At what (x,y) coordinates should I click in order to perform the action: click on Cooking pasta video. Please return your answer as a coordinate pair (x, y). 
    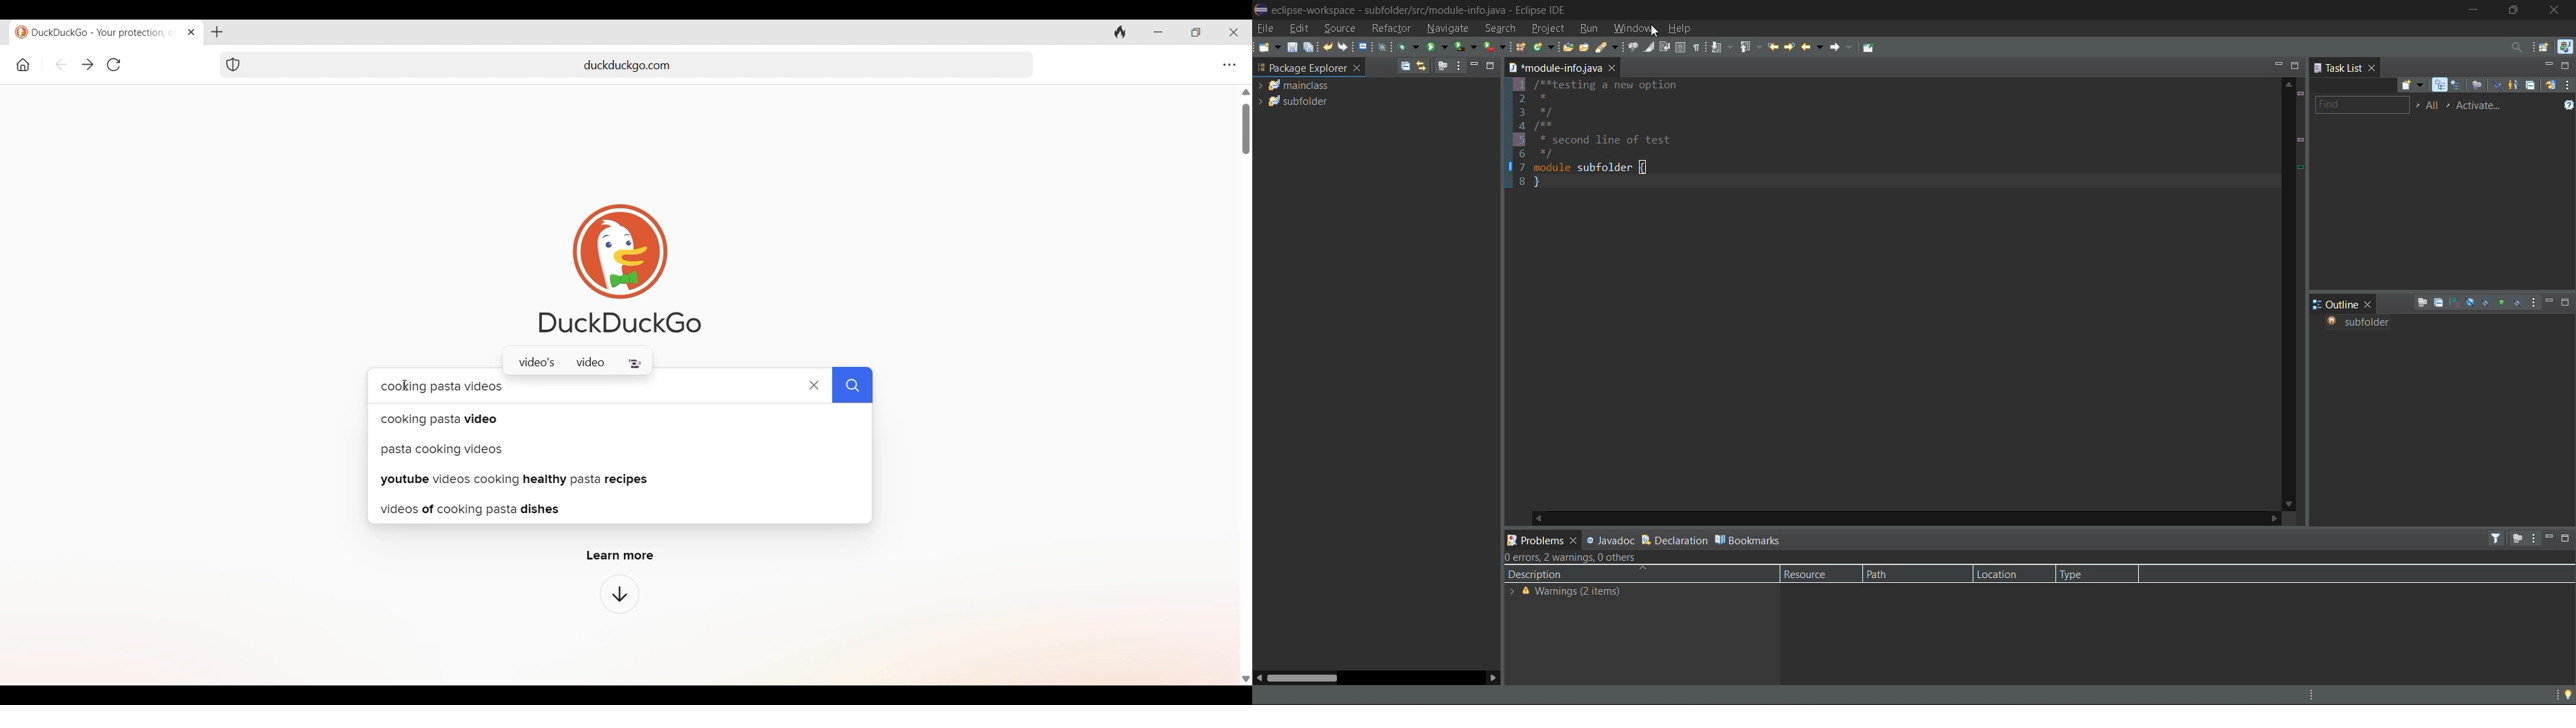
    Looking at the image, I should click on (618, 418).